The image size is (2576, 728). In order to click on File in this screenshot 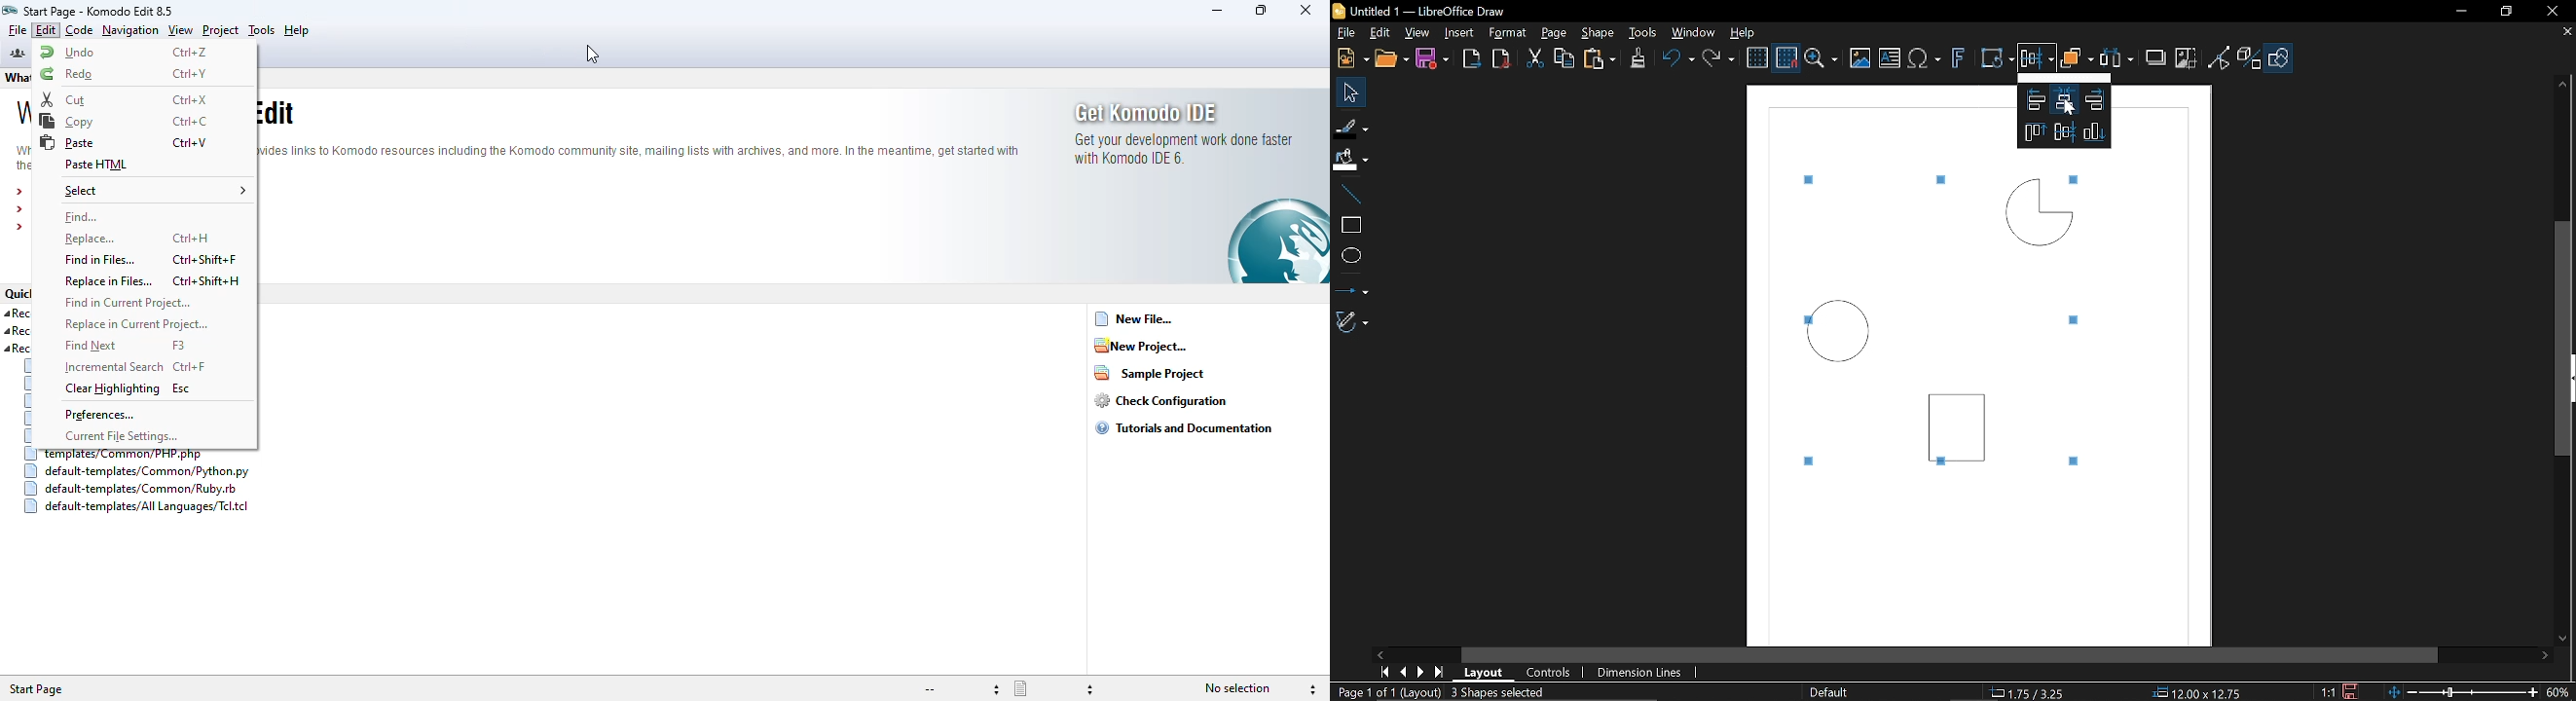, I will do `click(1346, 31)`.